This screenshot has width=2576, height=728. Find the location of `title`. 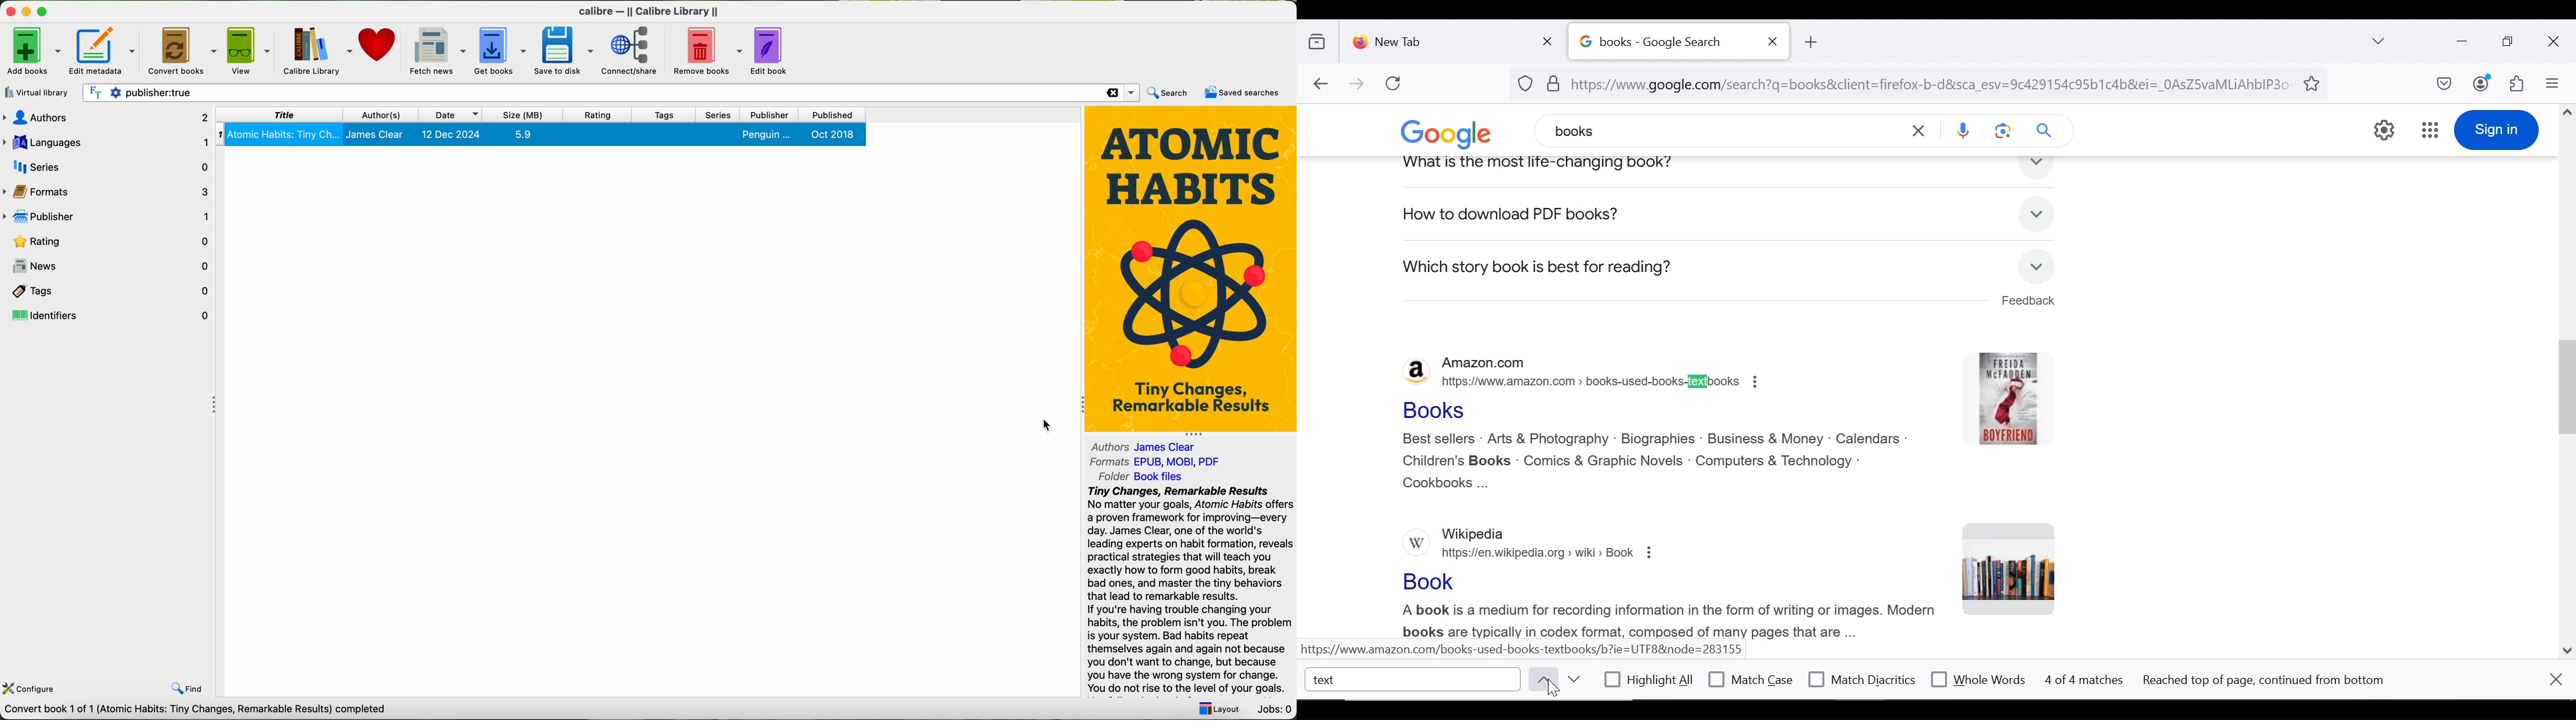

title is located at coordinates (278, 115).